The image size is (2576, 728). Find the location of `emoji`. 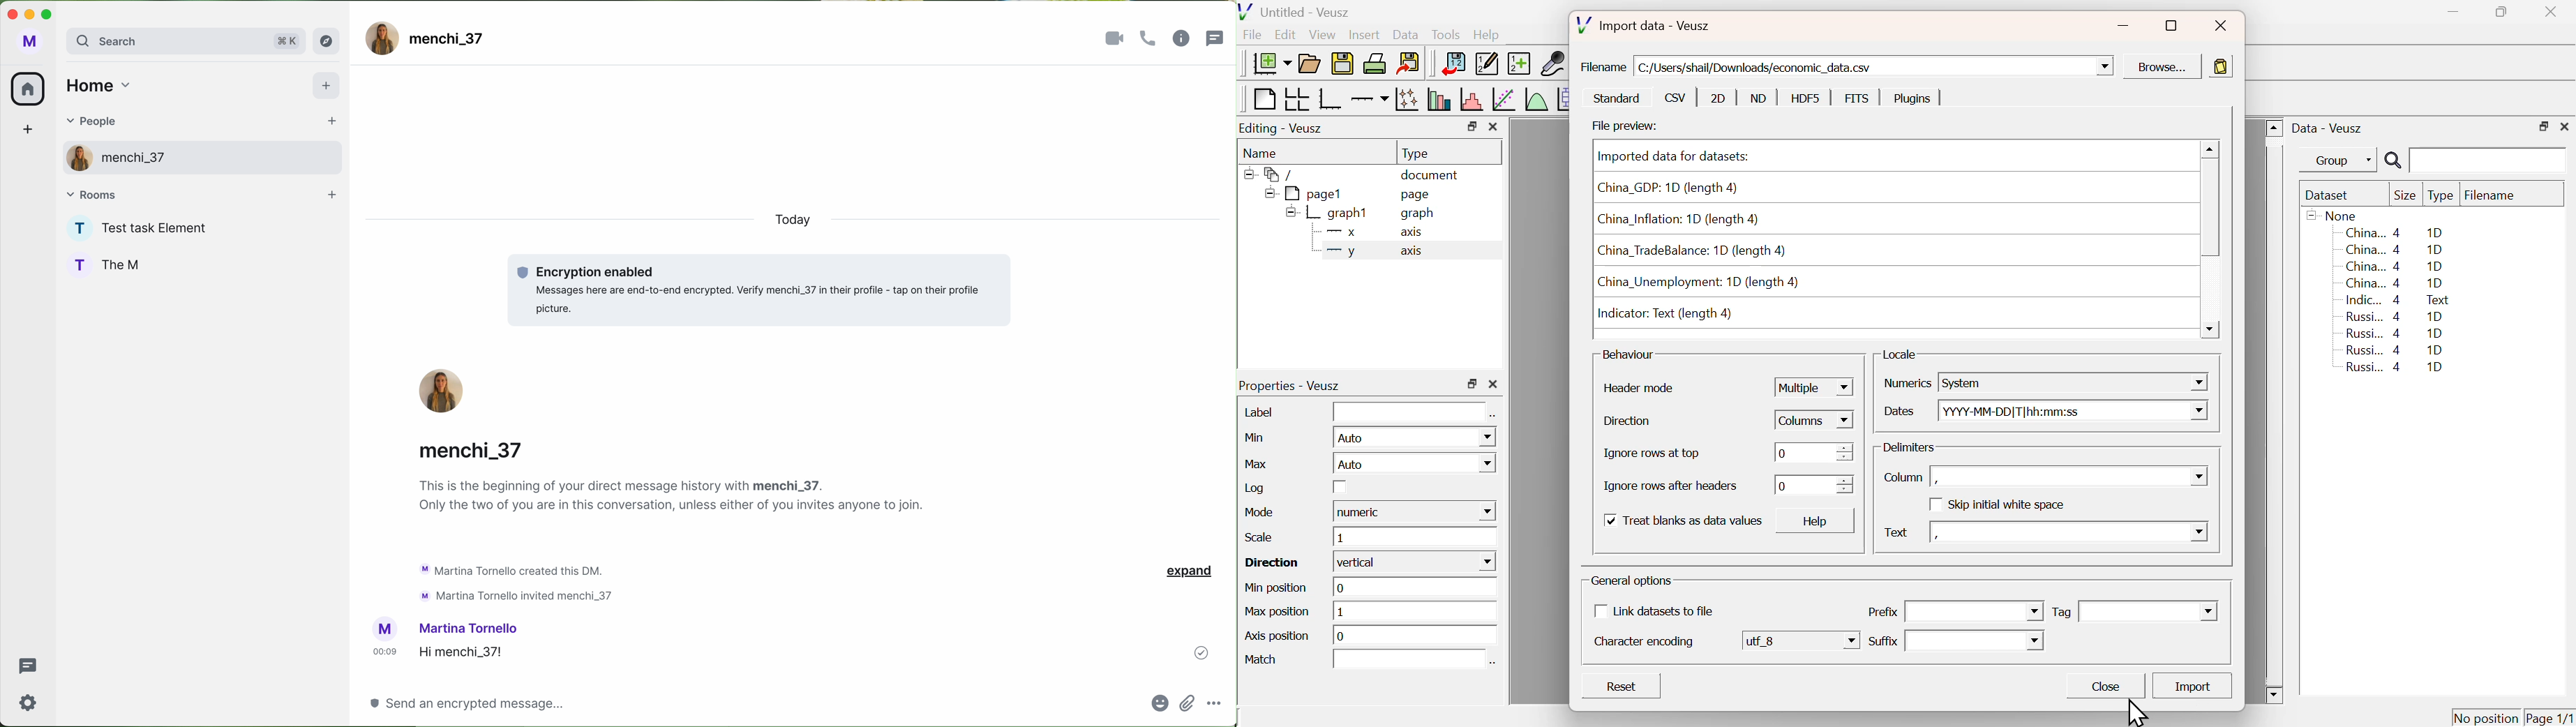

emoji is located at coordinates (1160, 707).